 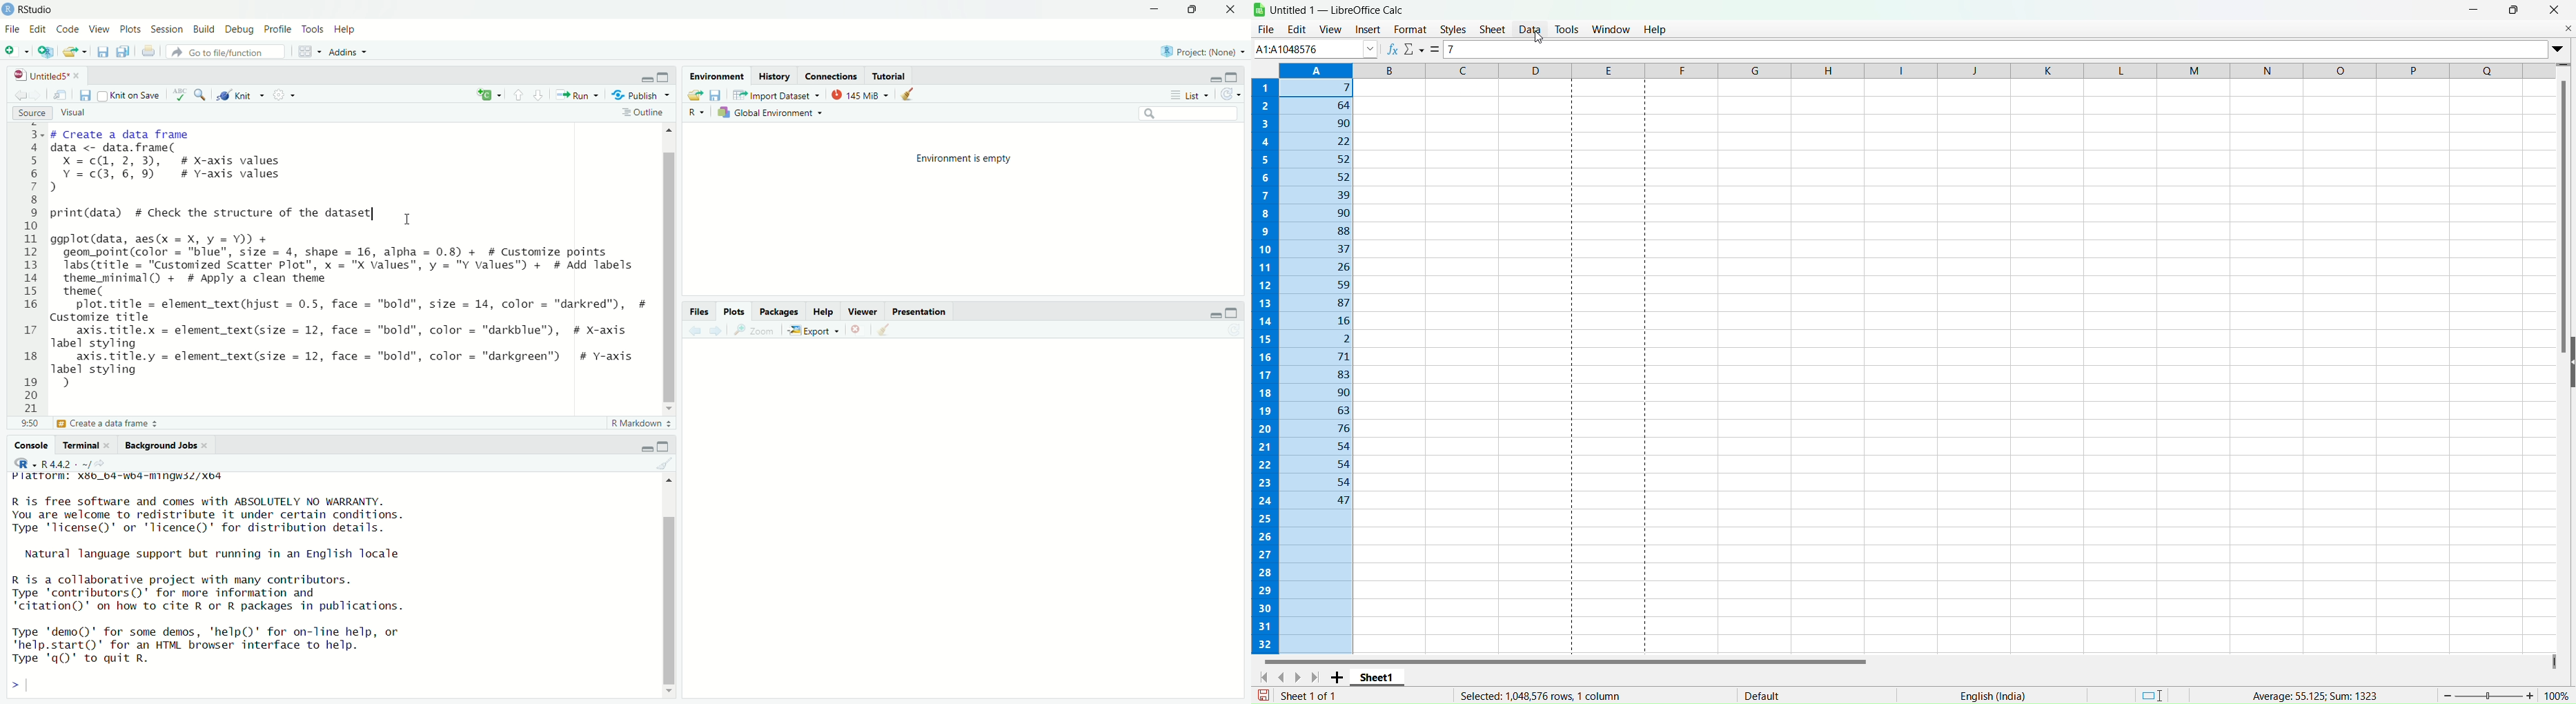 What do you see at coordinates (1567, 29) in the screenshot?
I see `Tools` at bounding box center [1567, 29].